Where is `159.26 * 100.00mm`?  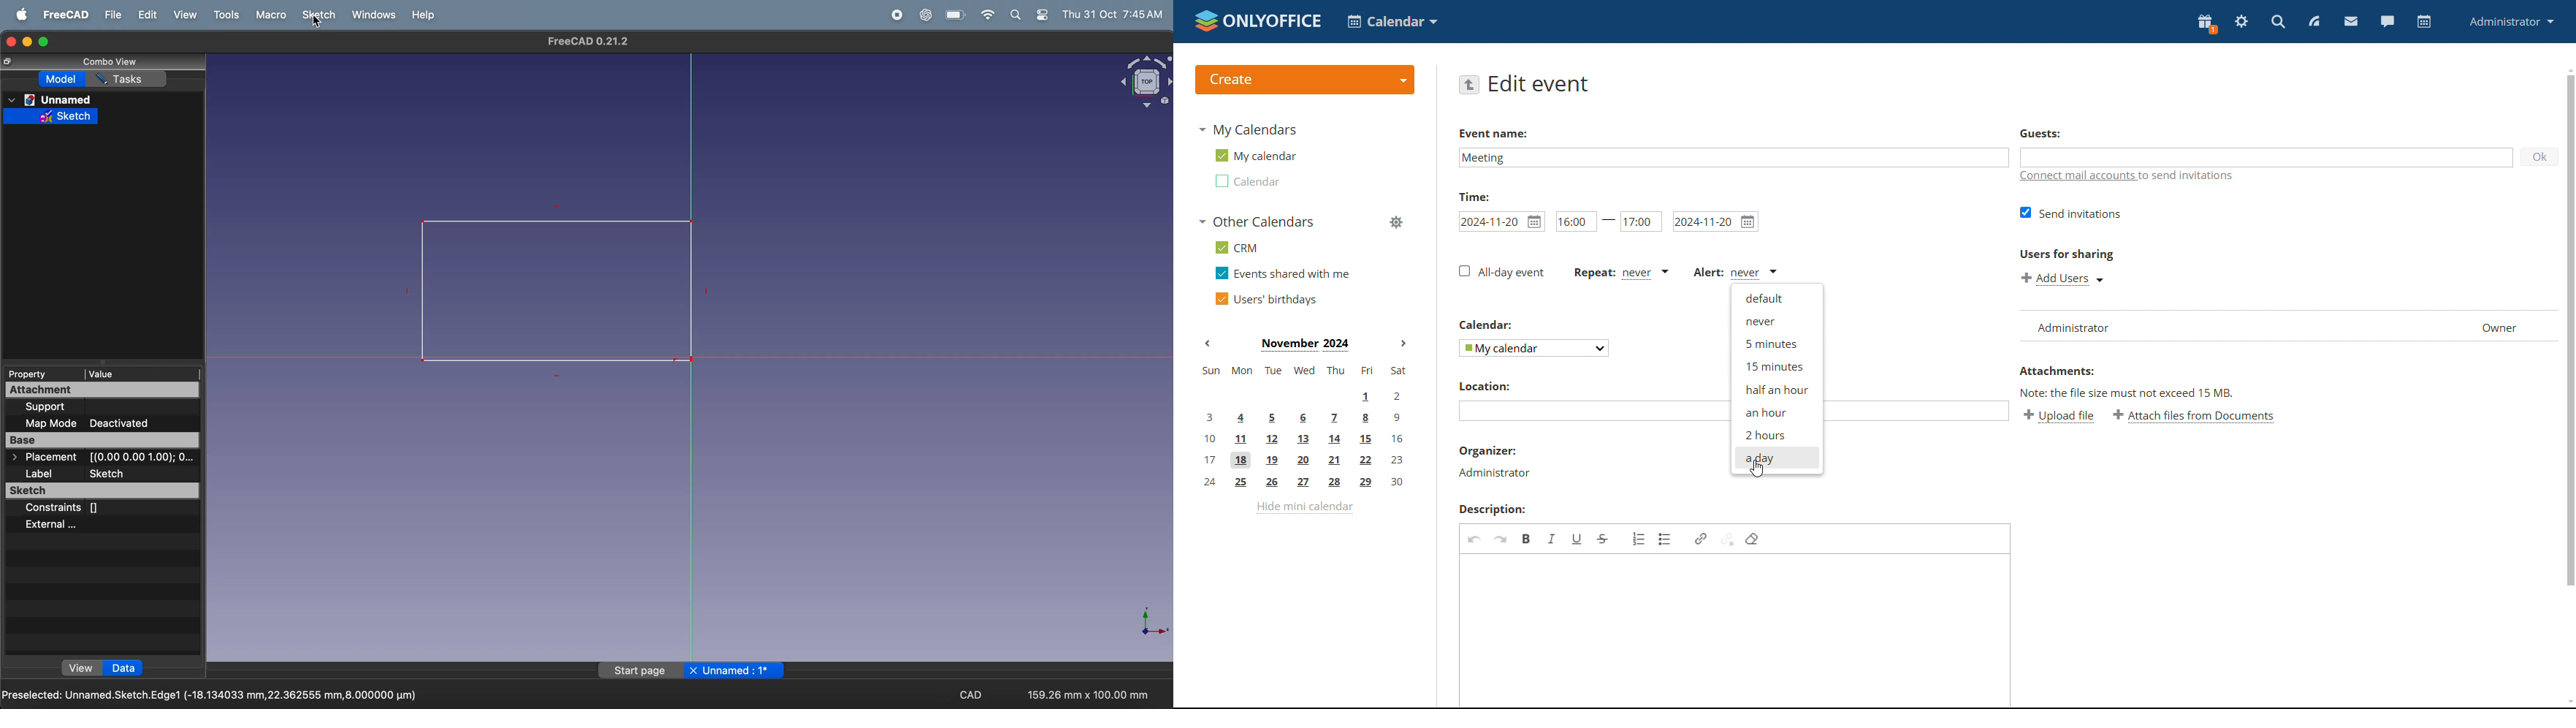 159.26 * 100.00mm is located at coordinates (1090, 692).